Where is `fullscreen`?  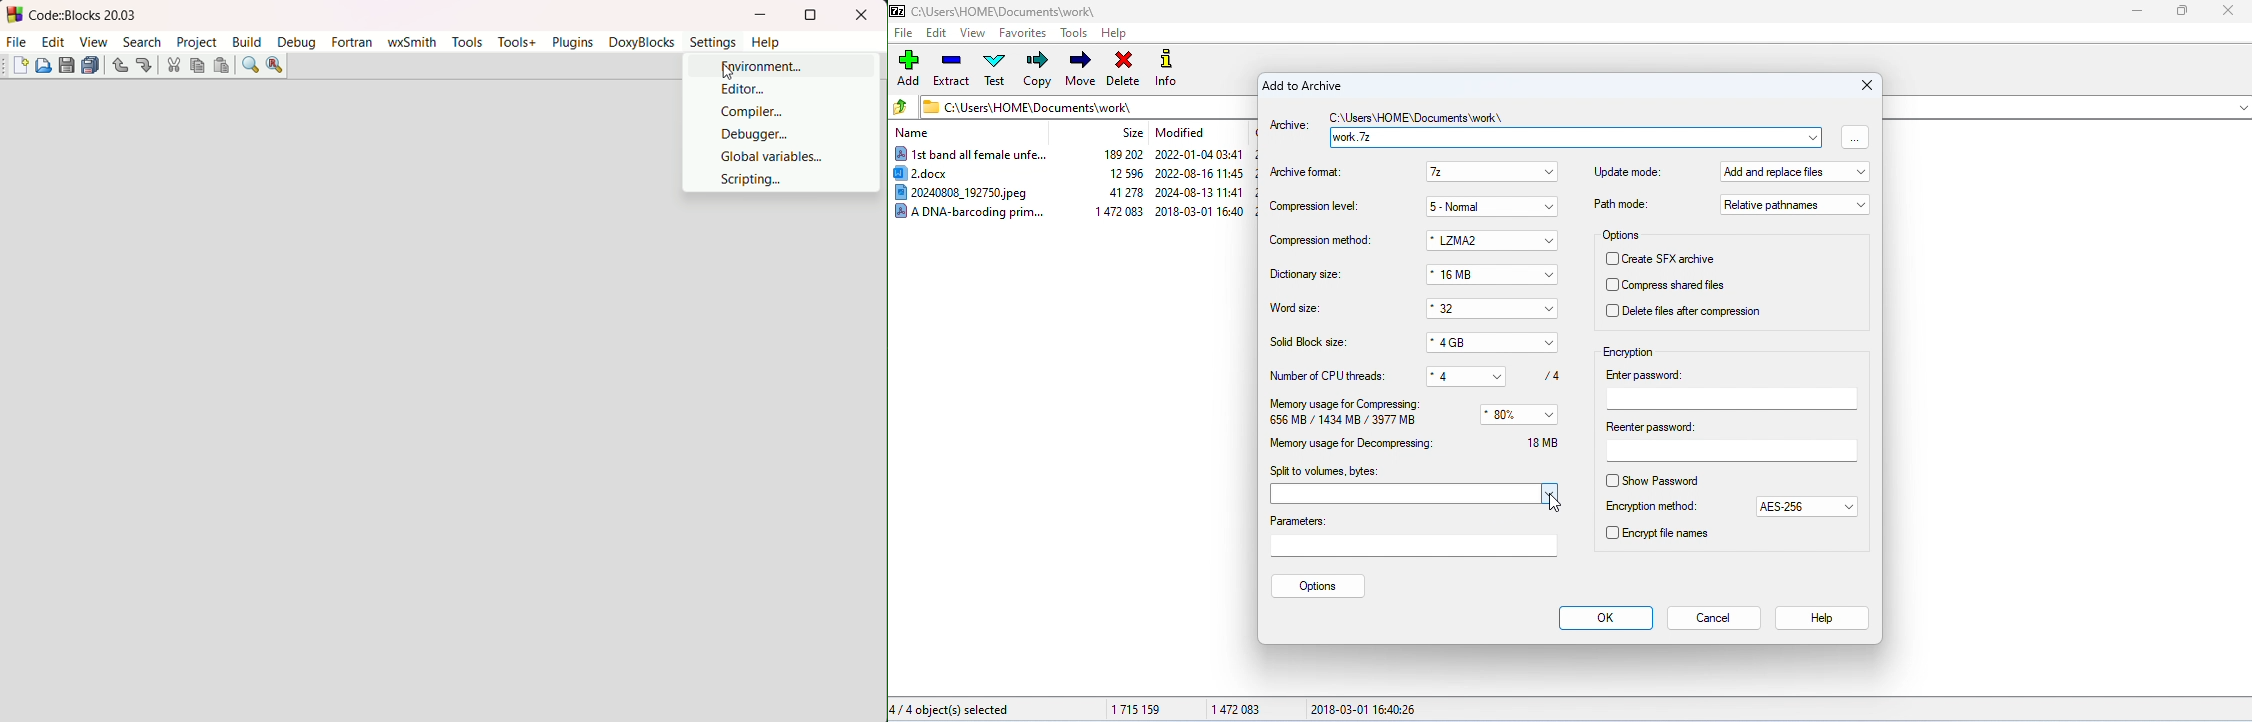
fullscreen is located at coordinates (809, 16).